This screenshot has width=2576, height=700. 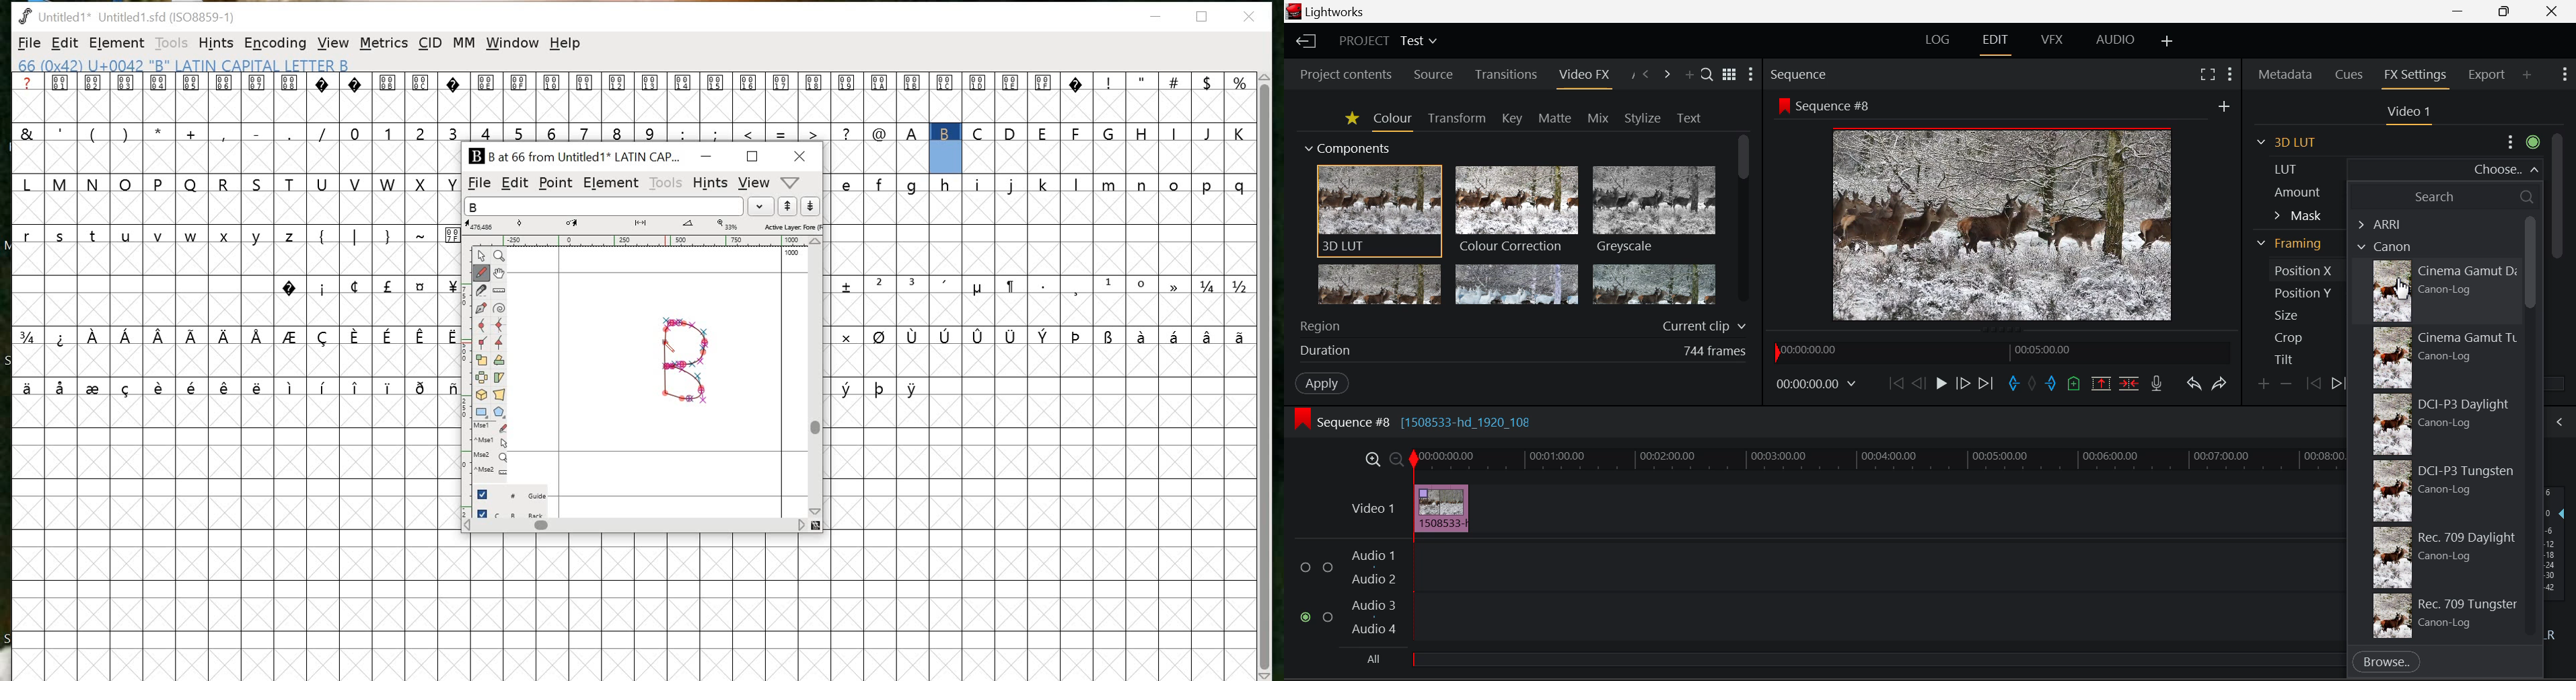 I want to click on B at 66 from Untitled1 LATIN CAPI..., so click(x=573, y=155).